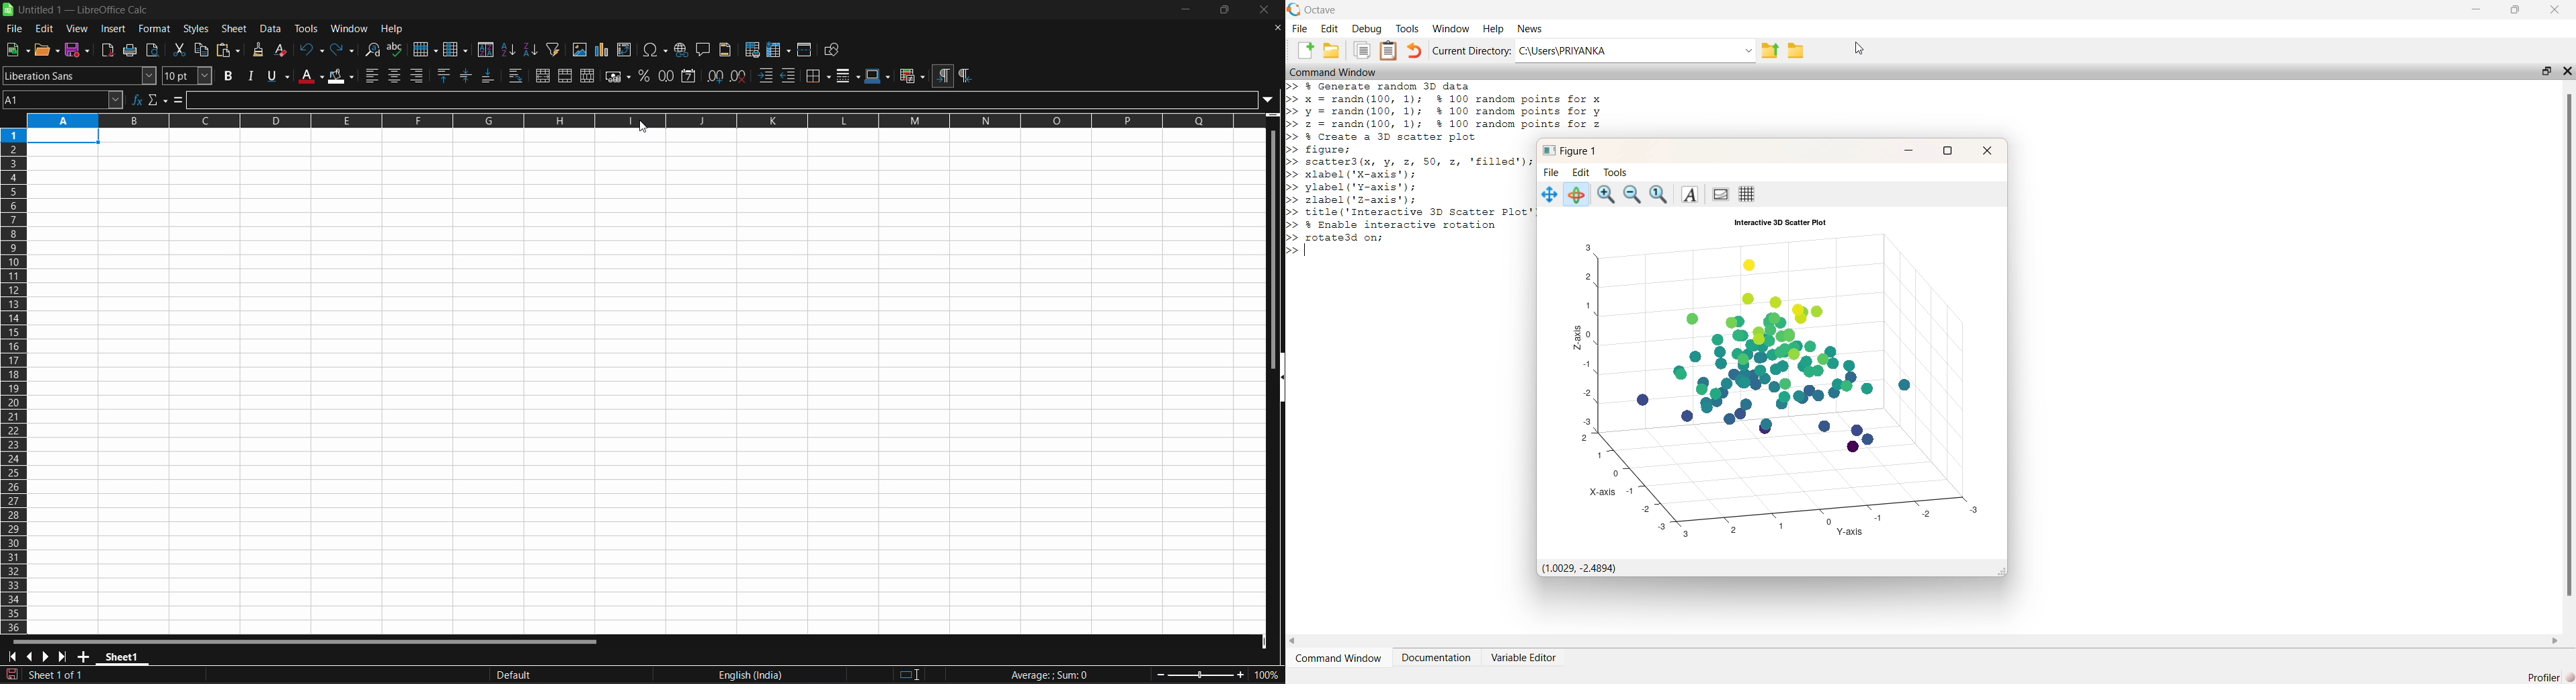 The height and width of the screenshot is (700, 2576). What do you see at coordinates (419, 75) in the screenshot?
I see `align right` at bounding box center [419, 75].